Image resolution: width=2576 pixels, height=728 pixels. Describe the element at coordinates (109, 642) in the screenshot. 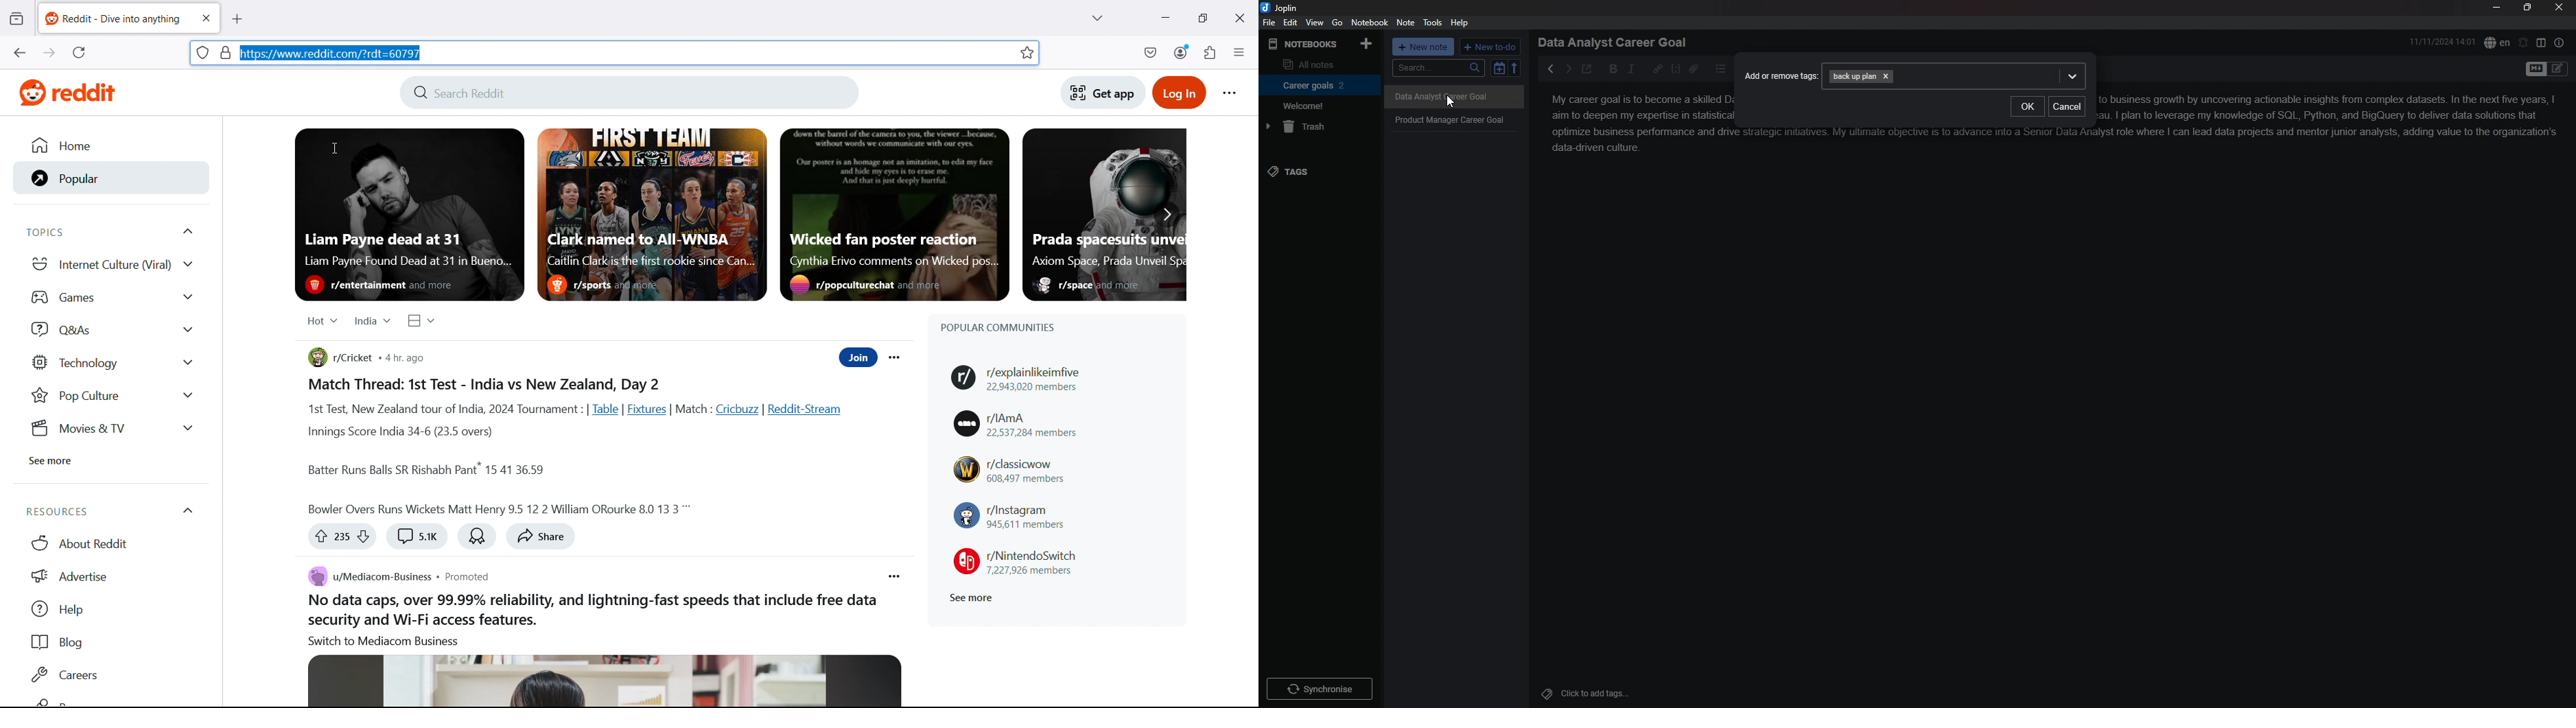

I see `Blog` at that location.